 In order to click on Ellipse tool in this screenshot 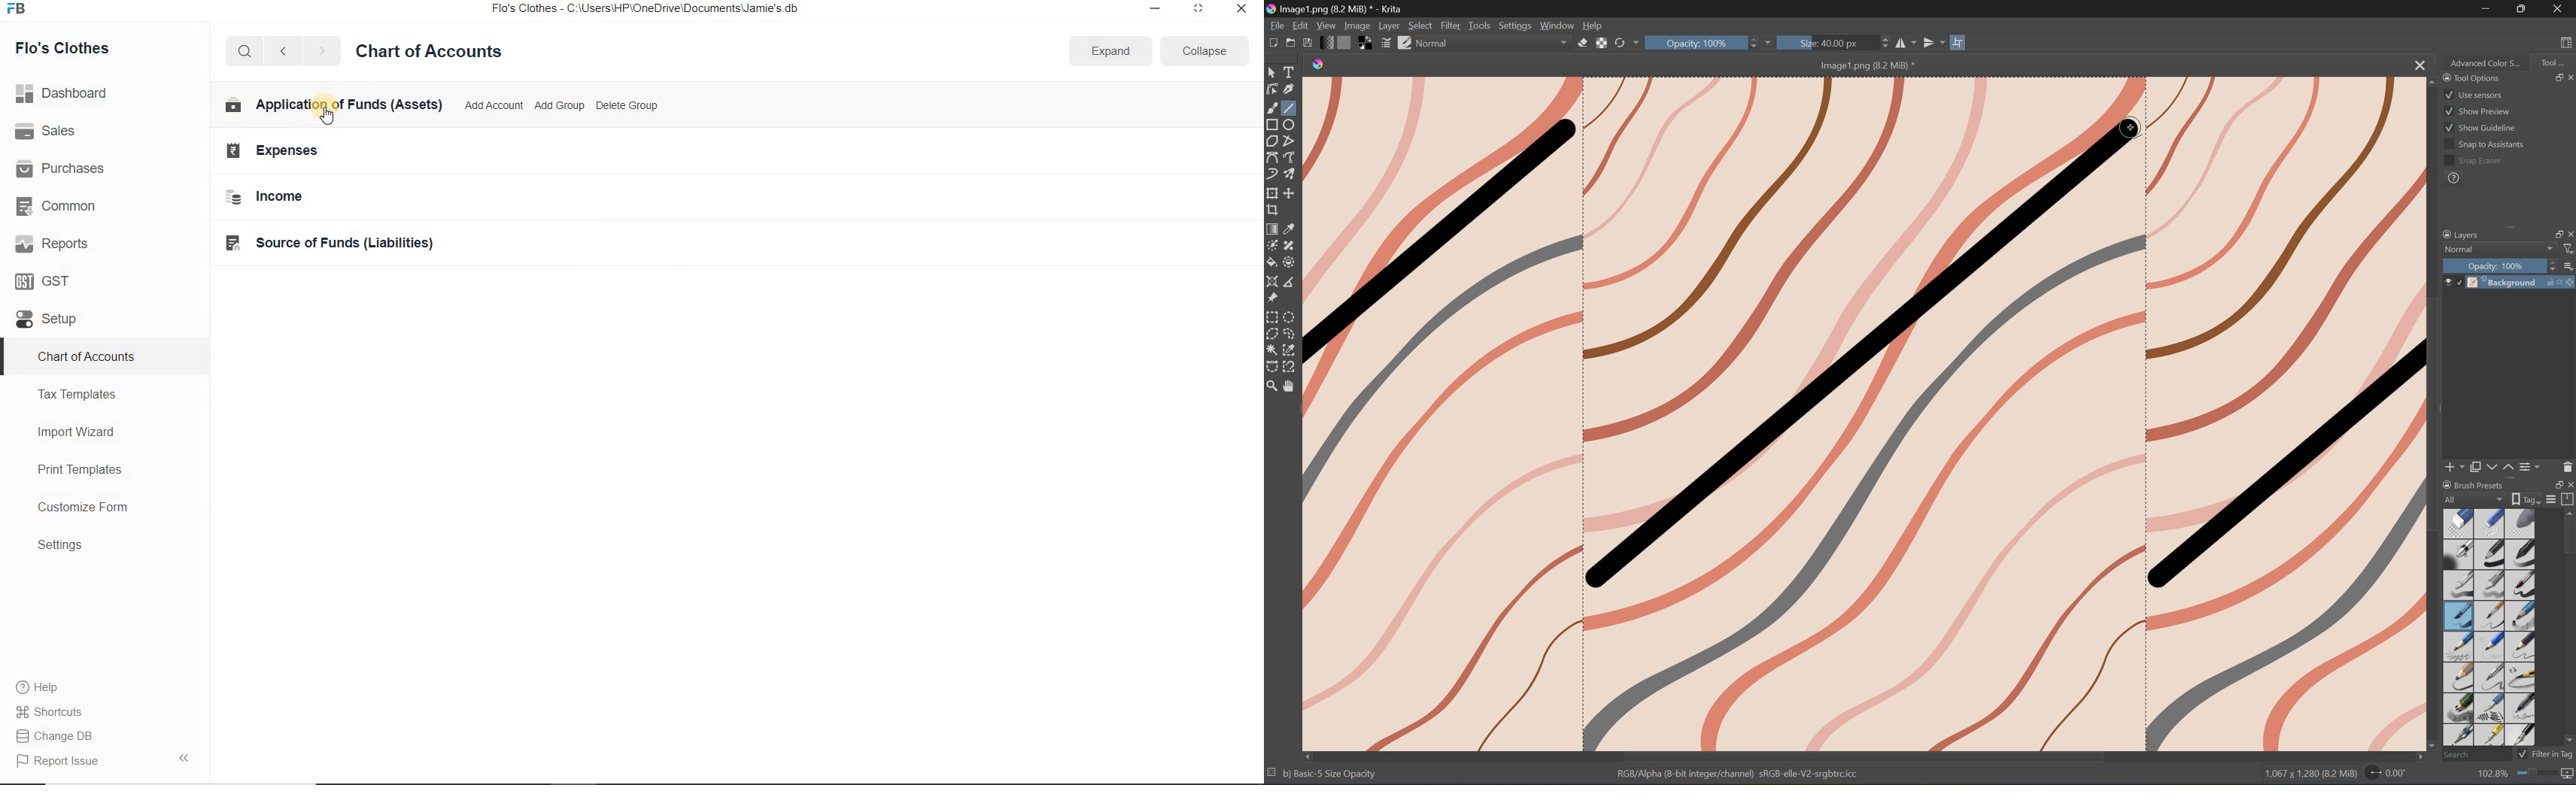, I will do `click(1291, 123)`.